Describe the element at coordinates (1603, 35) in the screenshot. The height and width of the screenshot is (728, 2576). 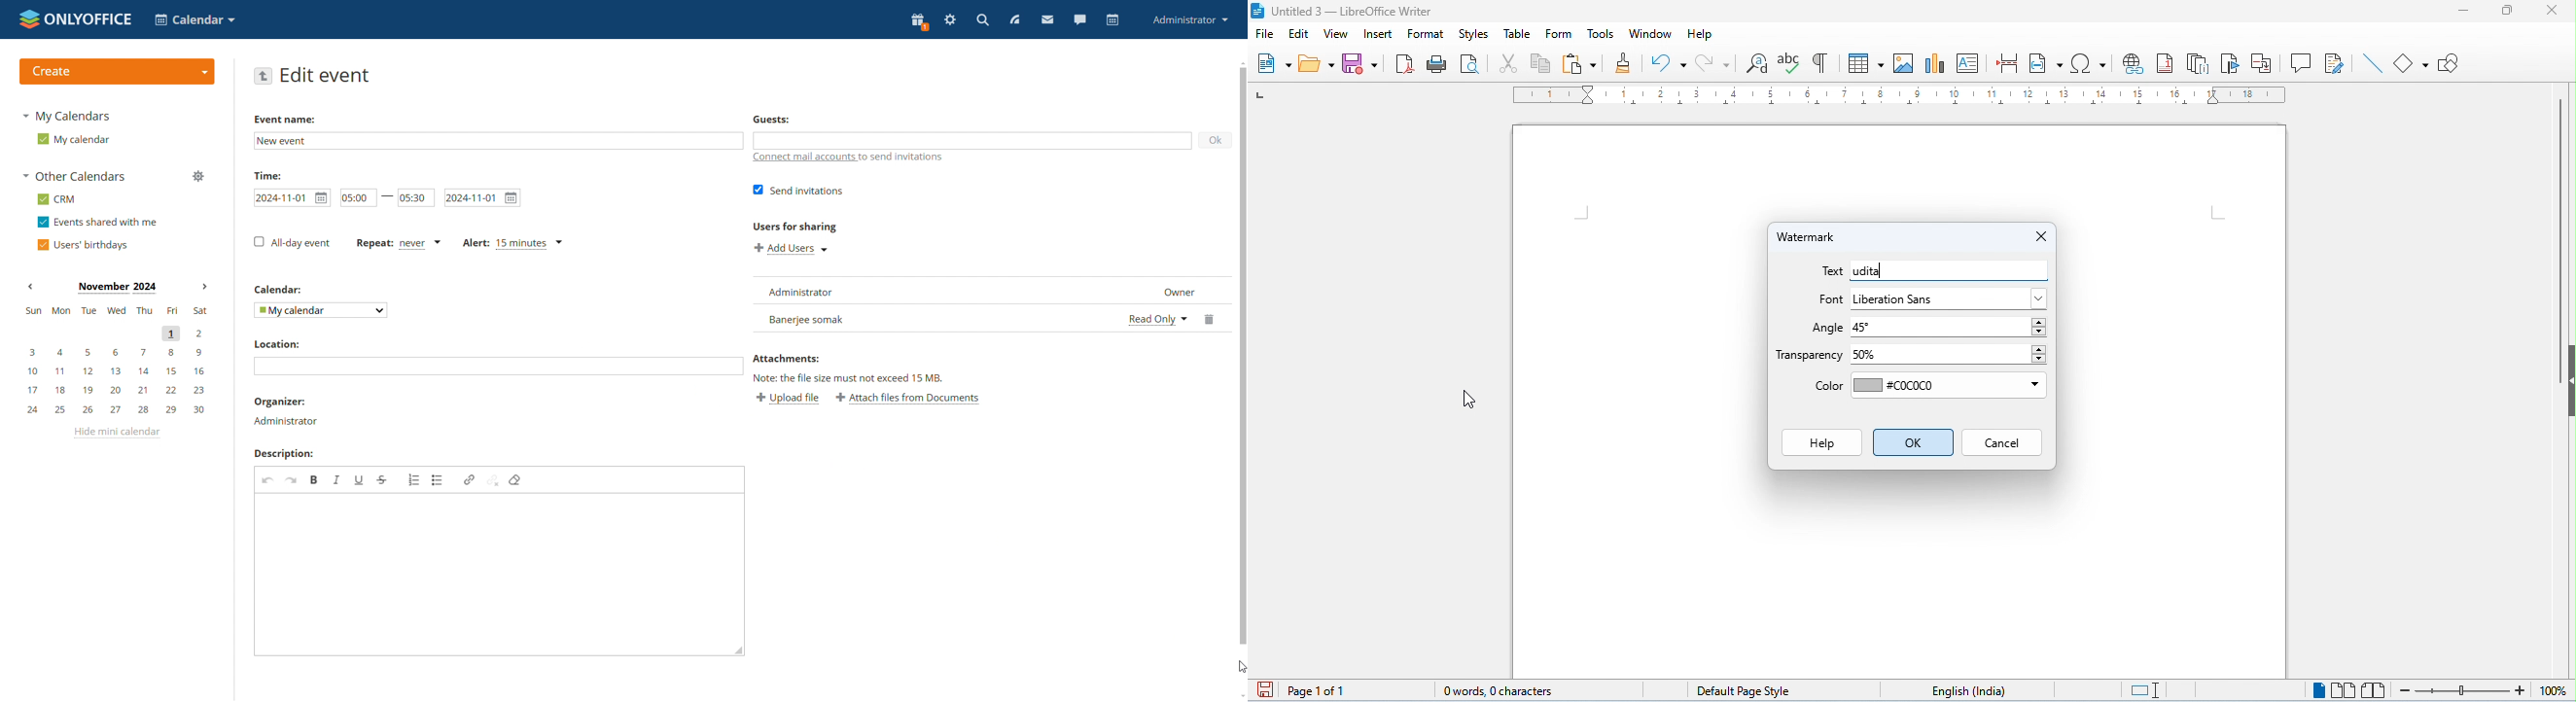
I see `tools` at that location.